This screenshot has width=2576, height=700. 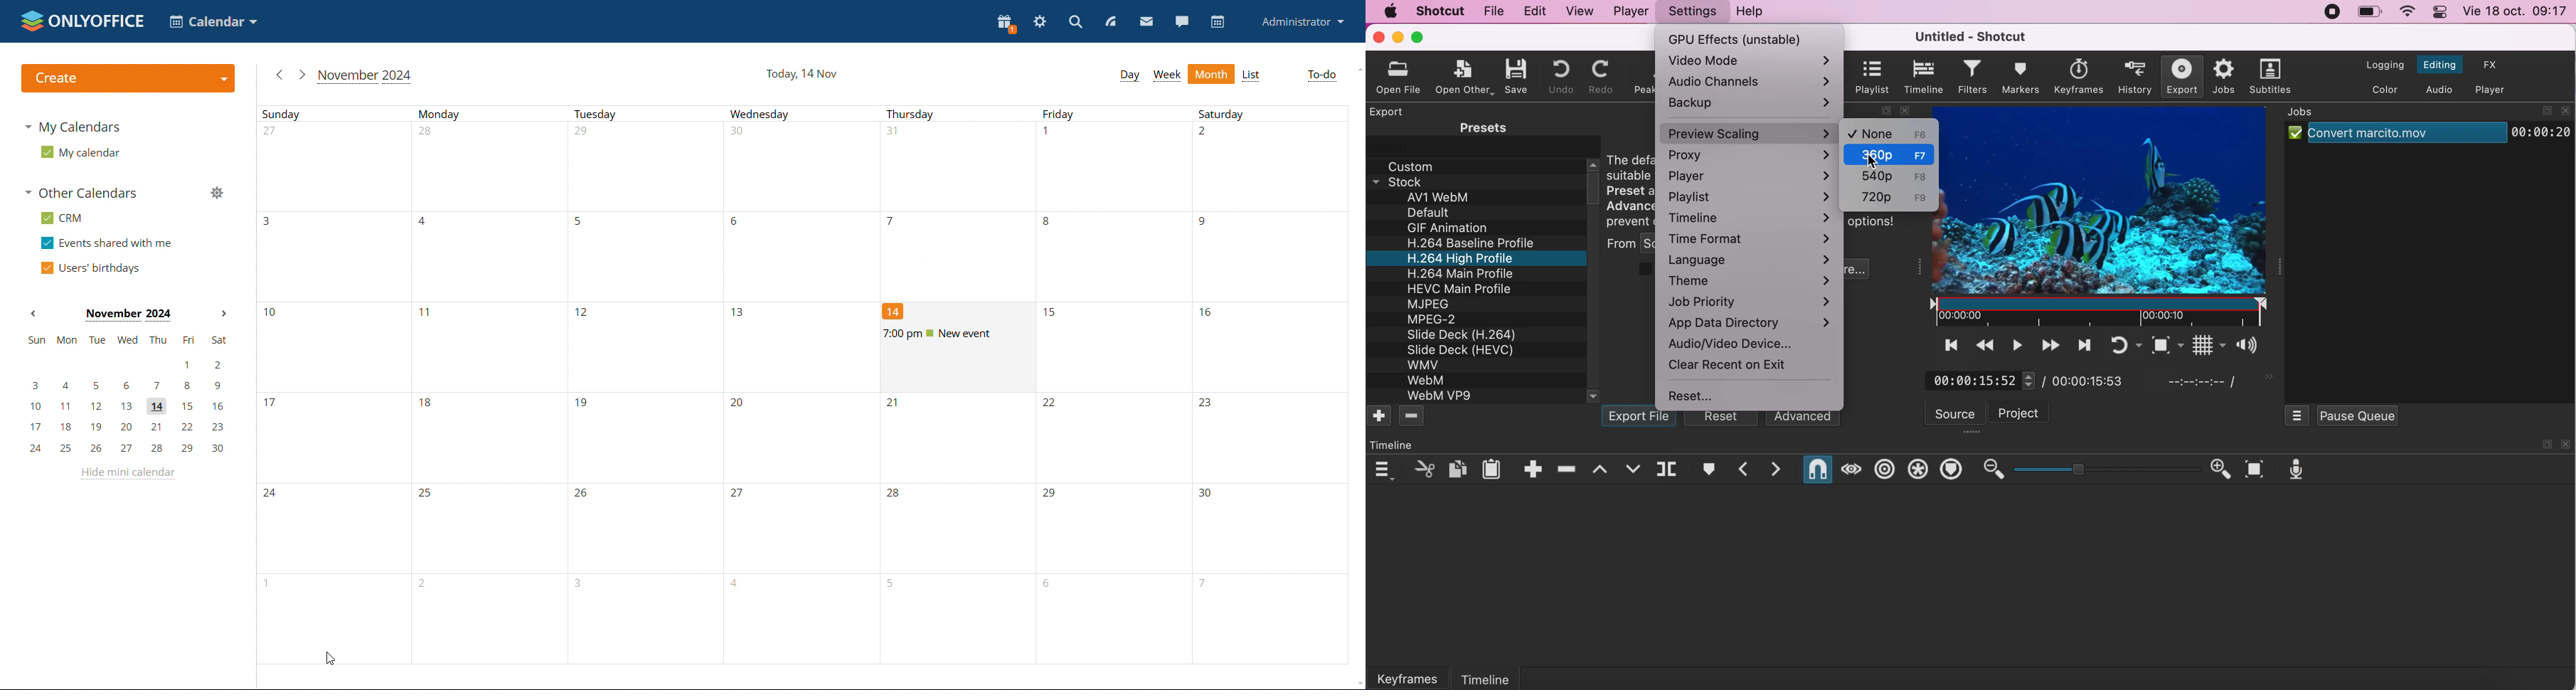 I want to click on lift, so click(x=1601, y=469).